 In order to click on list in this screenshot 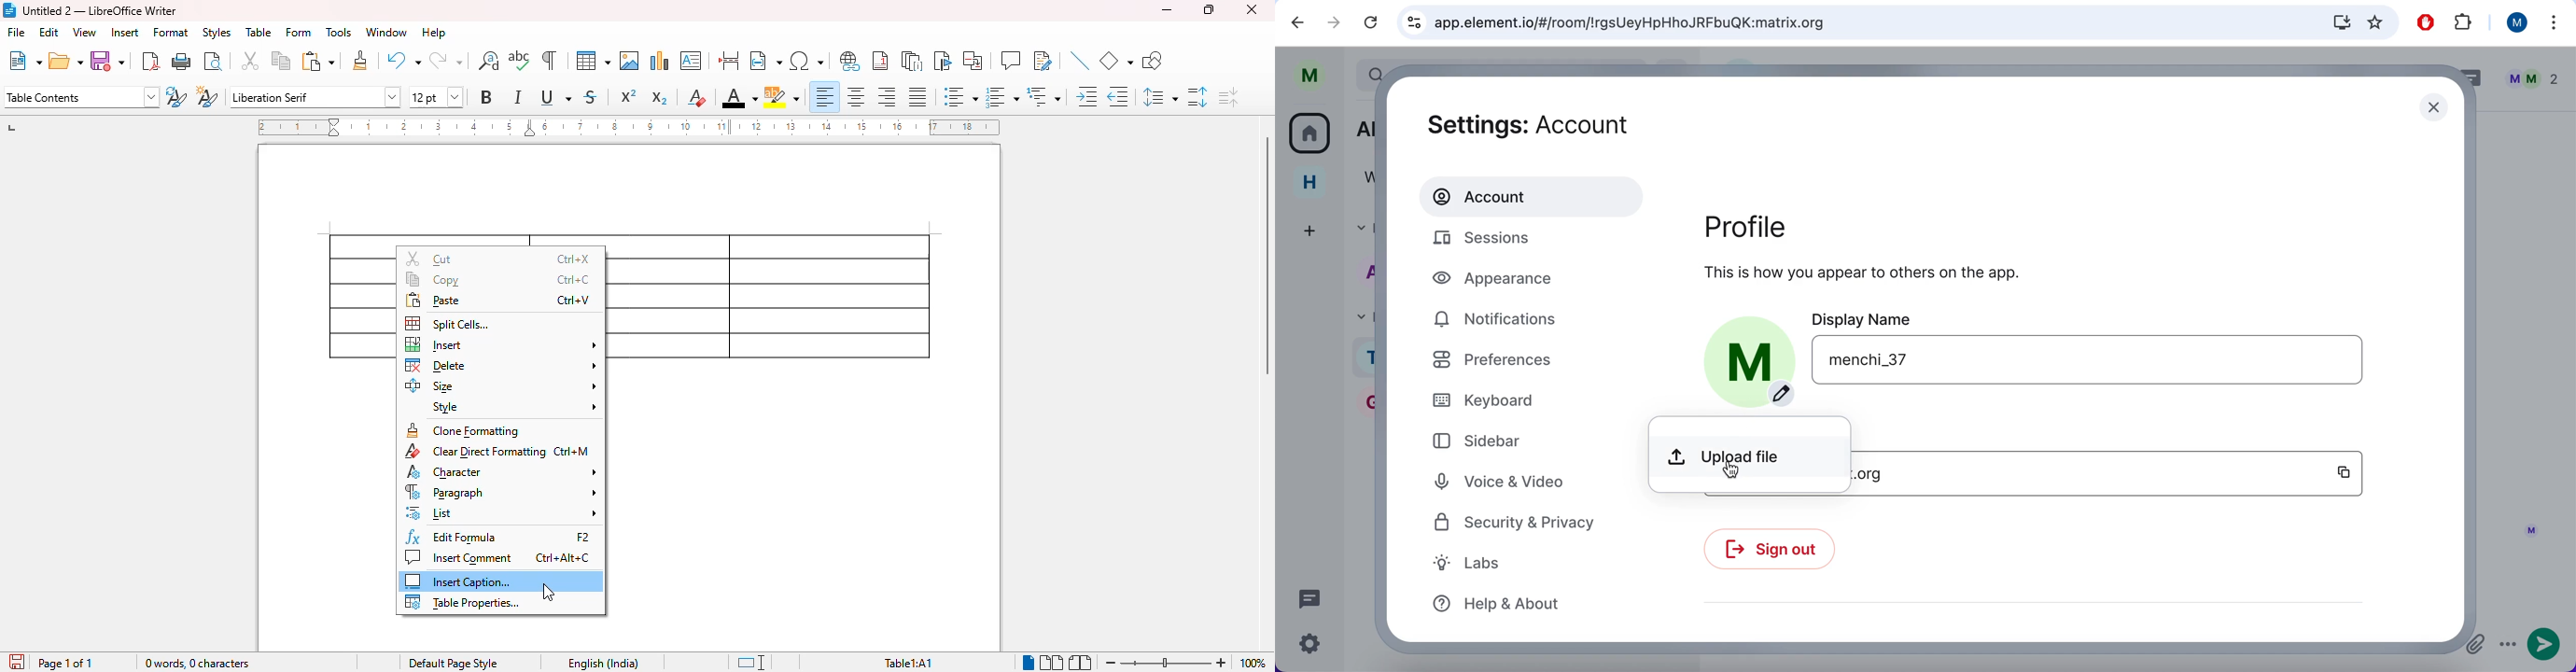, I will do `click(502, 511)`.